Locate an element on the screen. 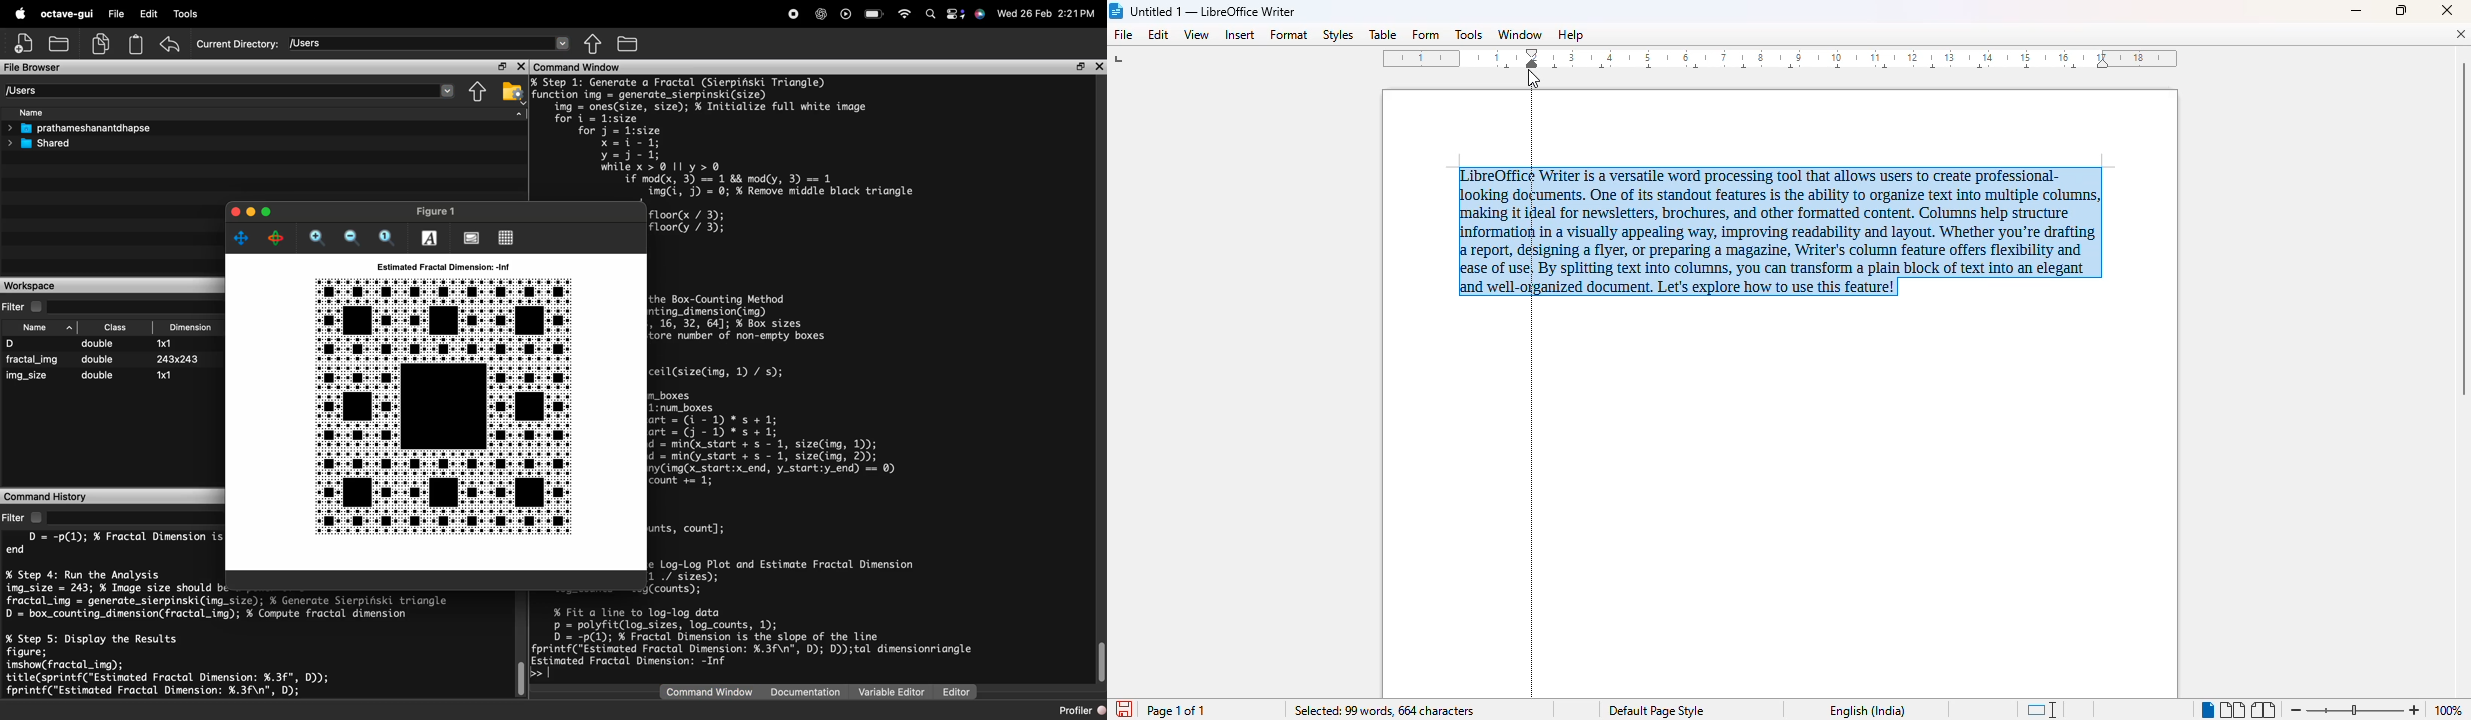 The height and width of the screenshot is (728, 2492). Untitled 1 -- LibreOffice Writer is located at coordinates (1214, 12).